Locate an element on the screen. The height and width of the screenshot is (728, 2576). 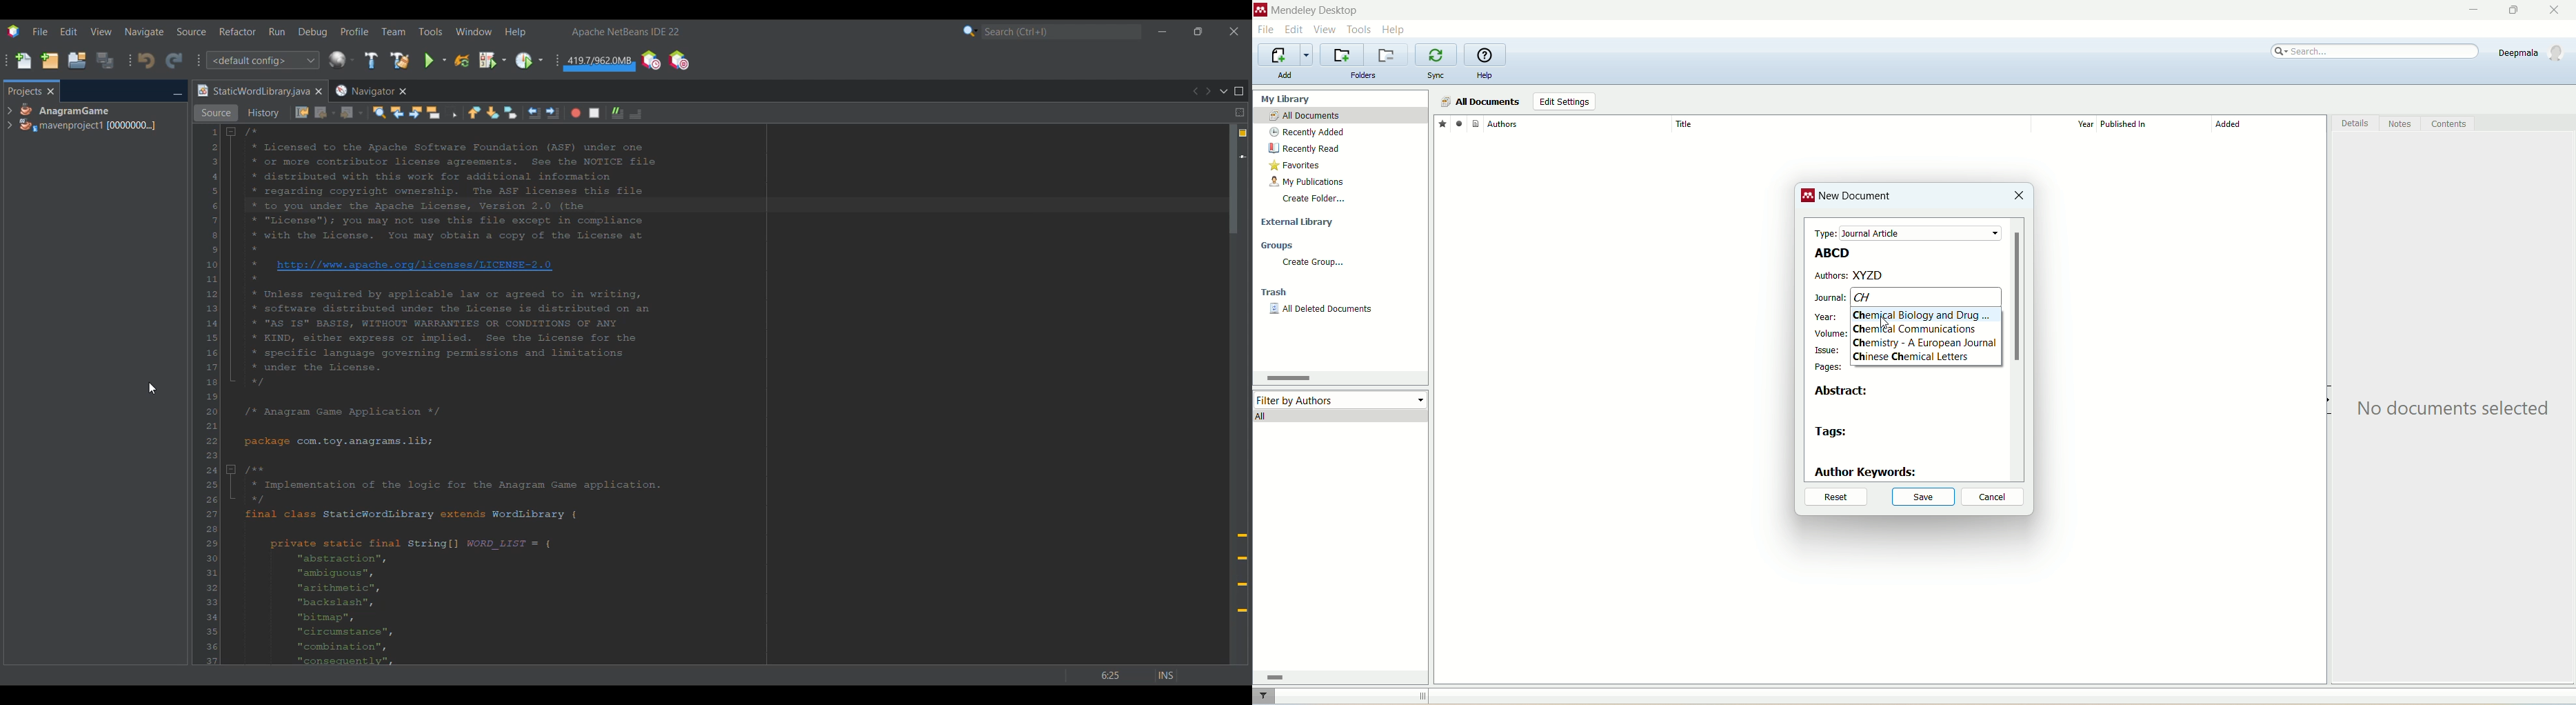
my library is located at coordinates (1287, 99).